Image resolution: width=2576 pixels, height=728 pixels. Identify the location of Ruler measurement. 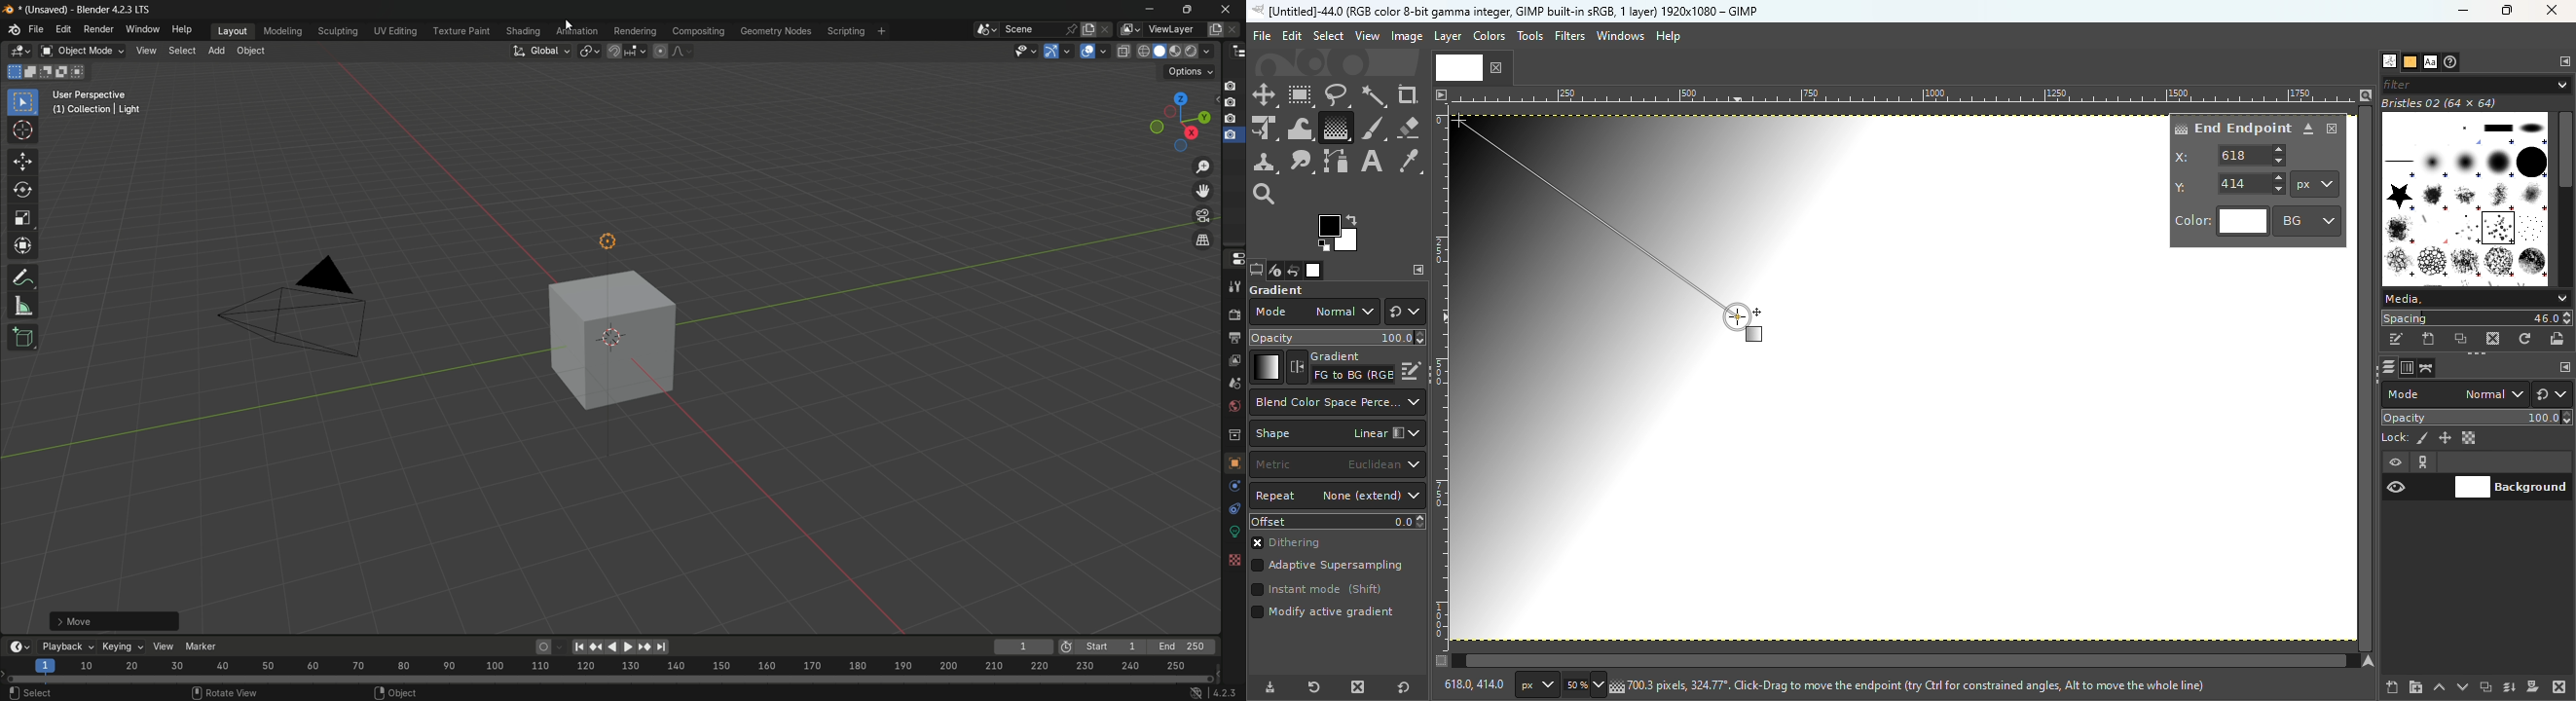
(2315, 184).